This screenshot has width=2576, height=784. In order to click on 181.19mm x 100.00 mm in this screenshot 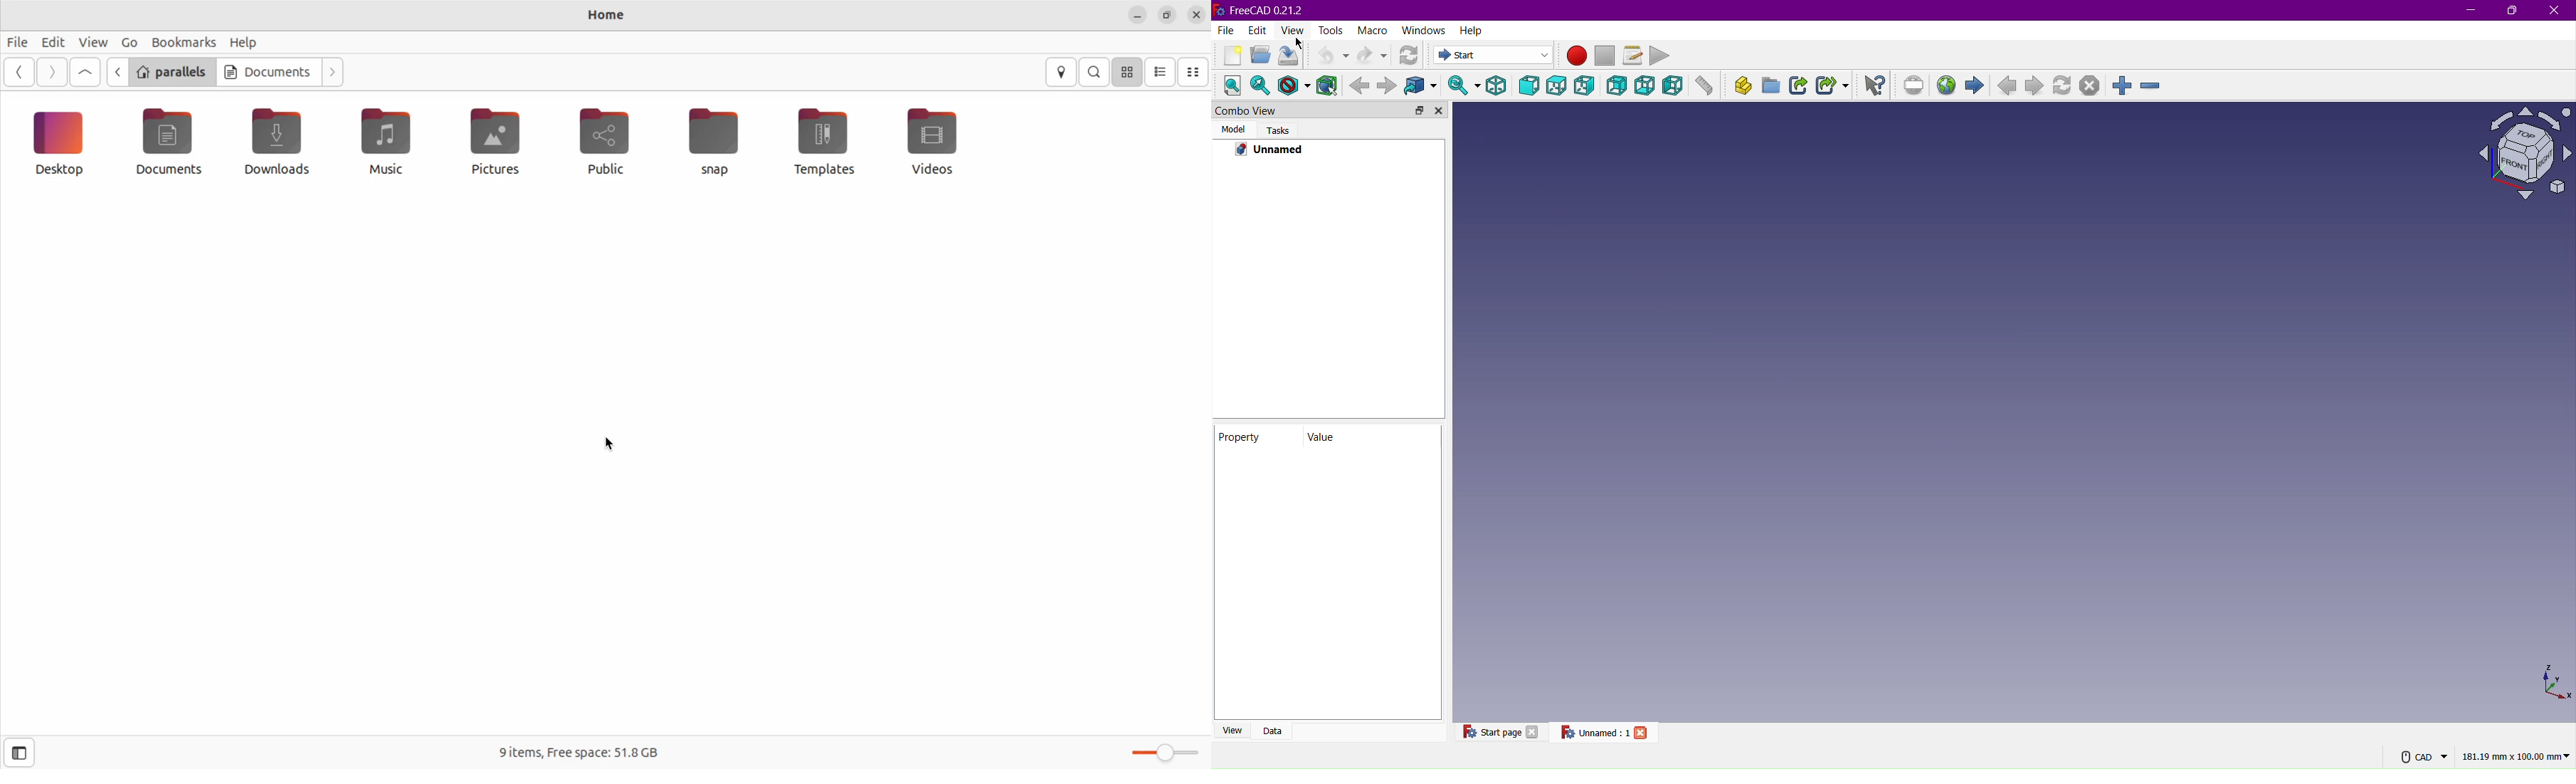, I will do `click(2516, 758)`.